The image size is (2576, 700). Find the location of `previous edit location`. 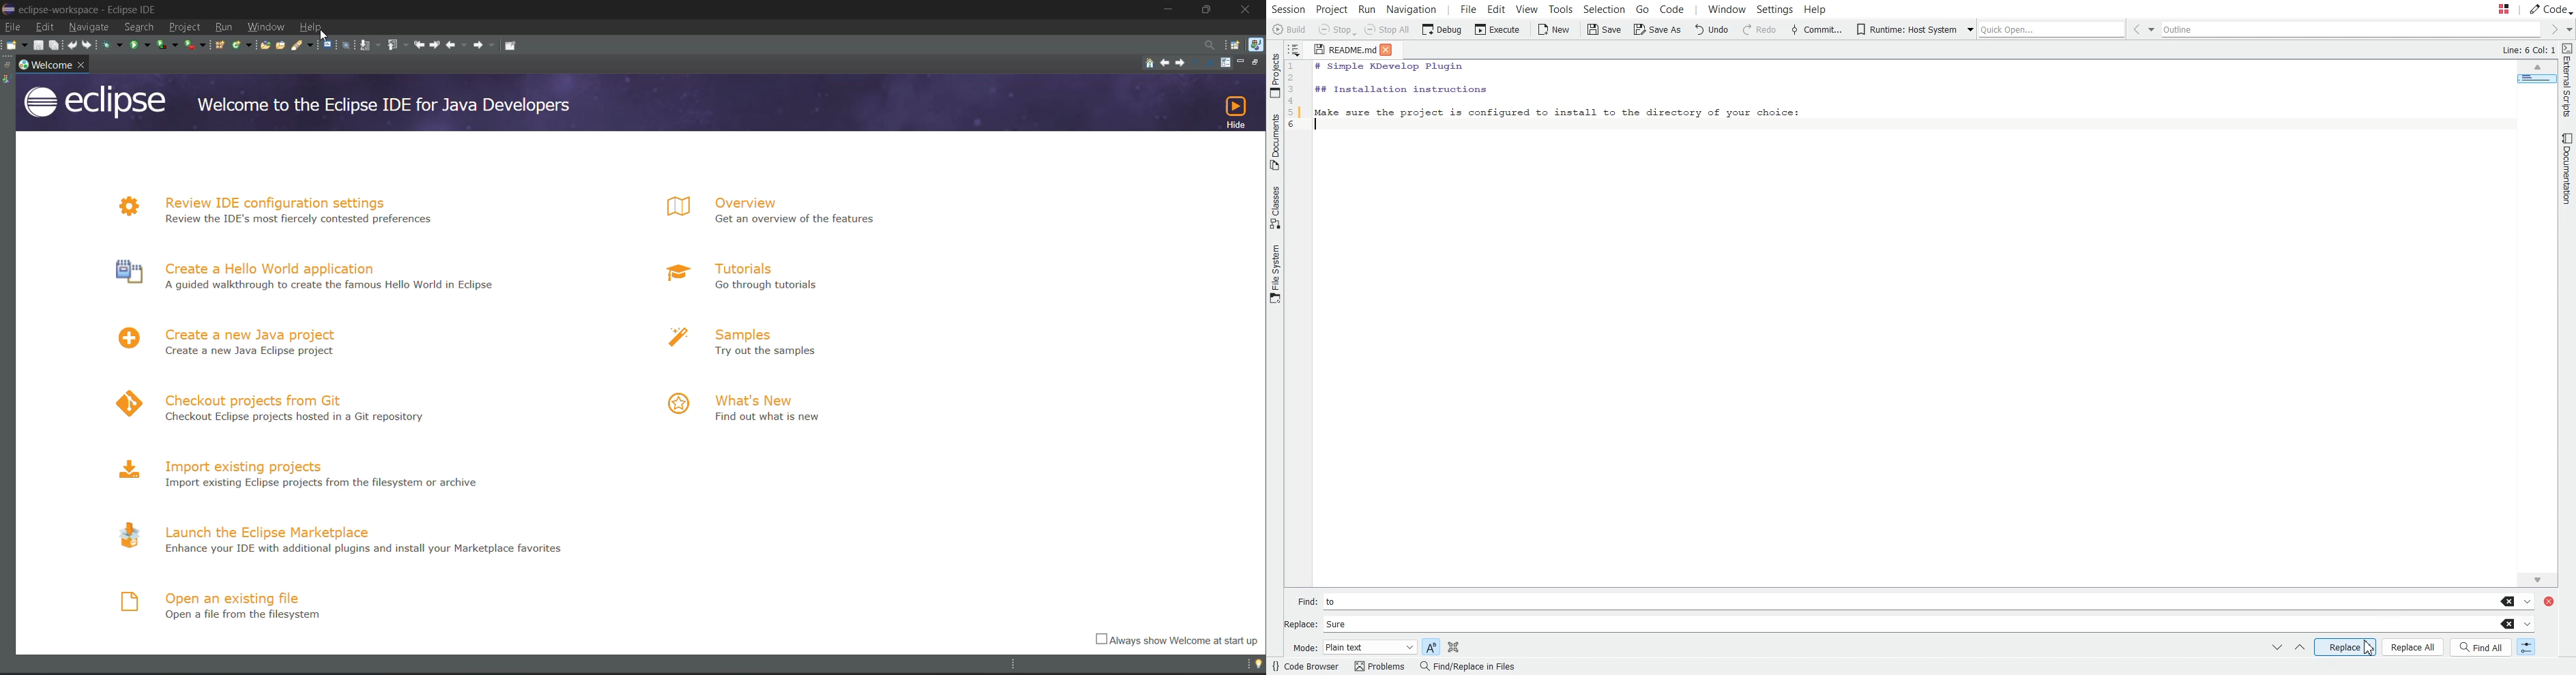

previous edit location is located at coordinates (419, 45).